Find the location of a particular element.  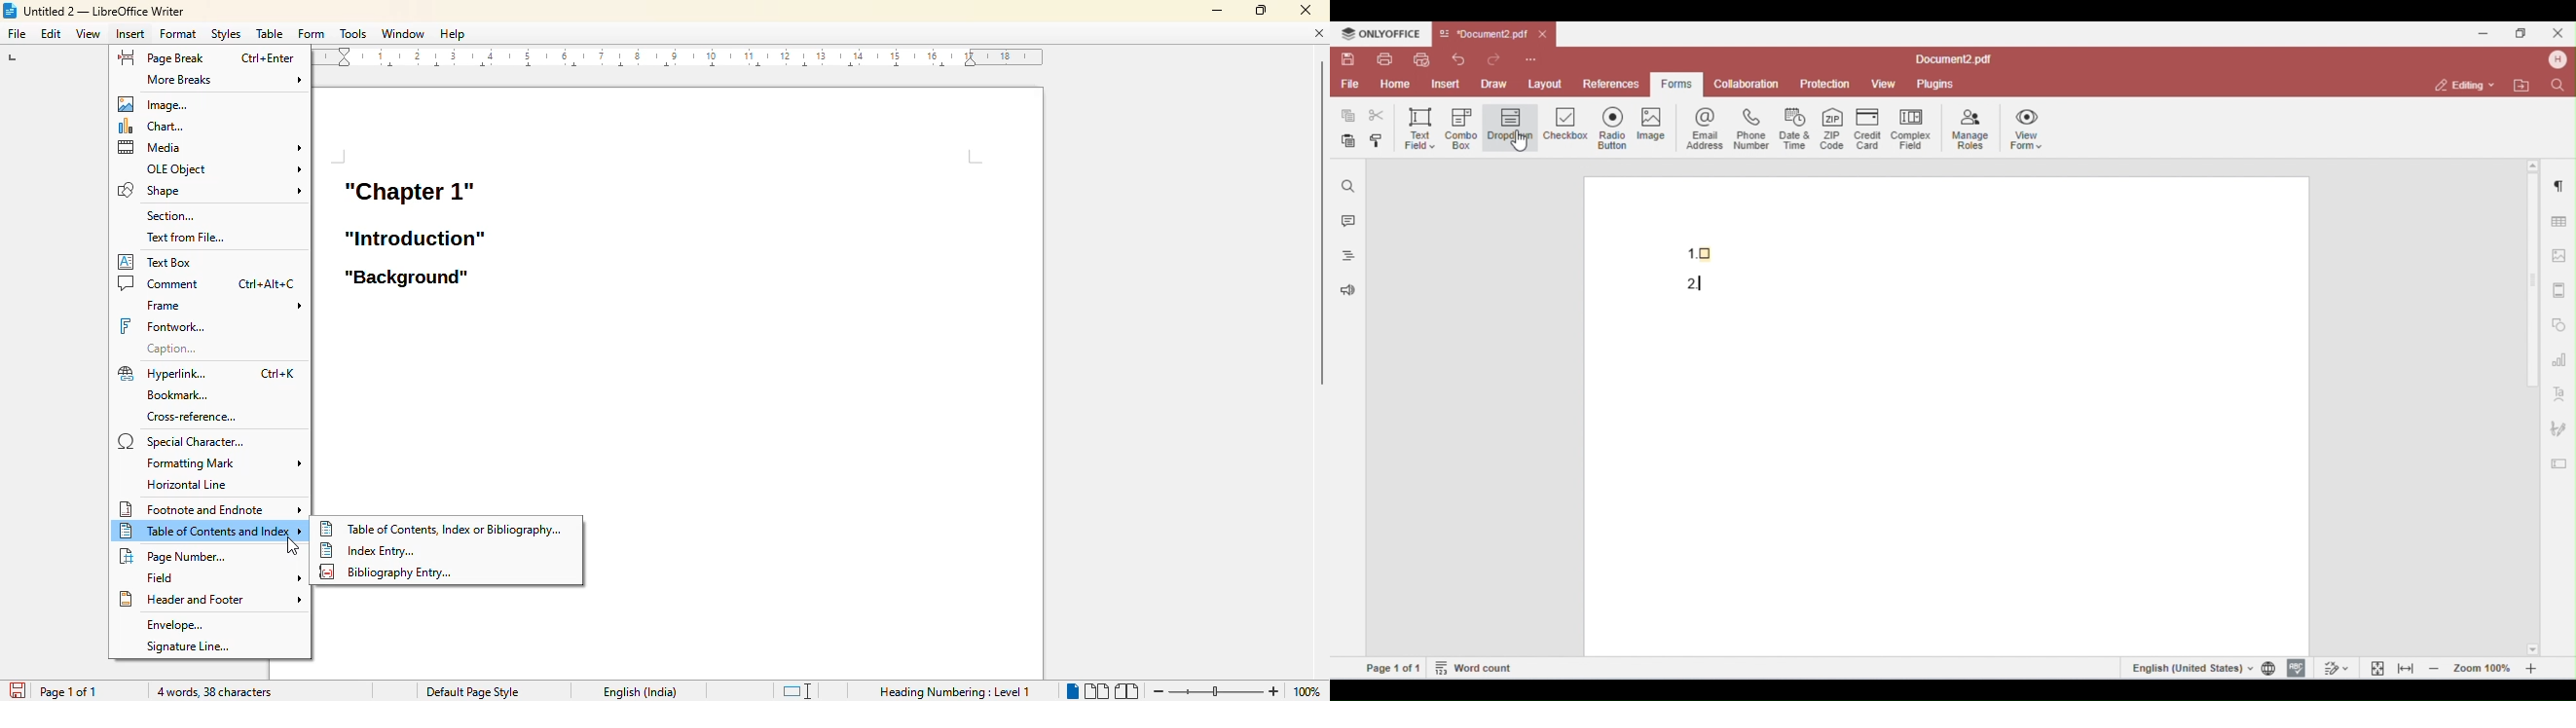

close document is located at coordinates (1318, 33).